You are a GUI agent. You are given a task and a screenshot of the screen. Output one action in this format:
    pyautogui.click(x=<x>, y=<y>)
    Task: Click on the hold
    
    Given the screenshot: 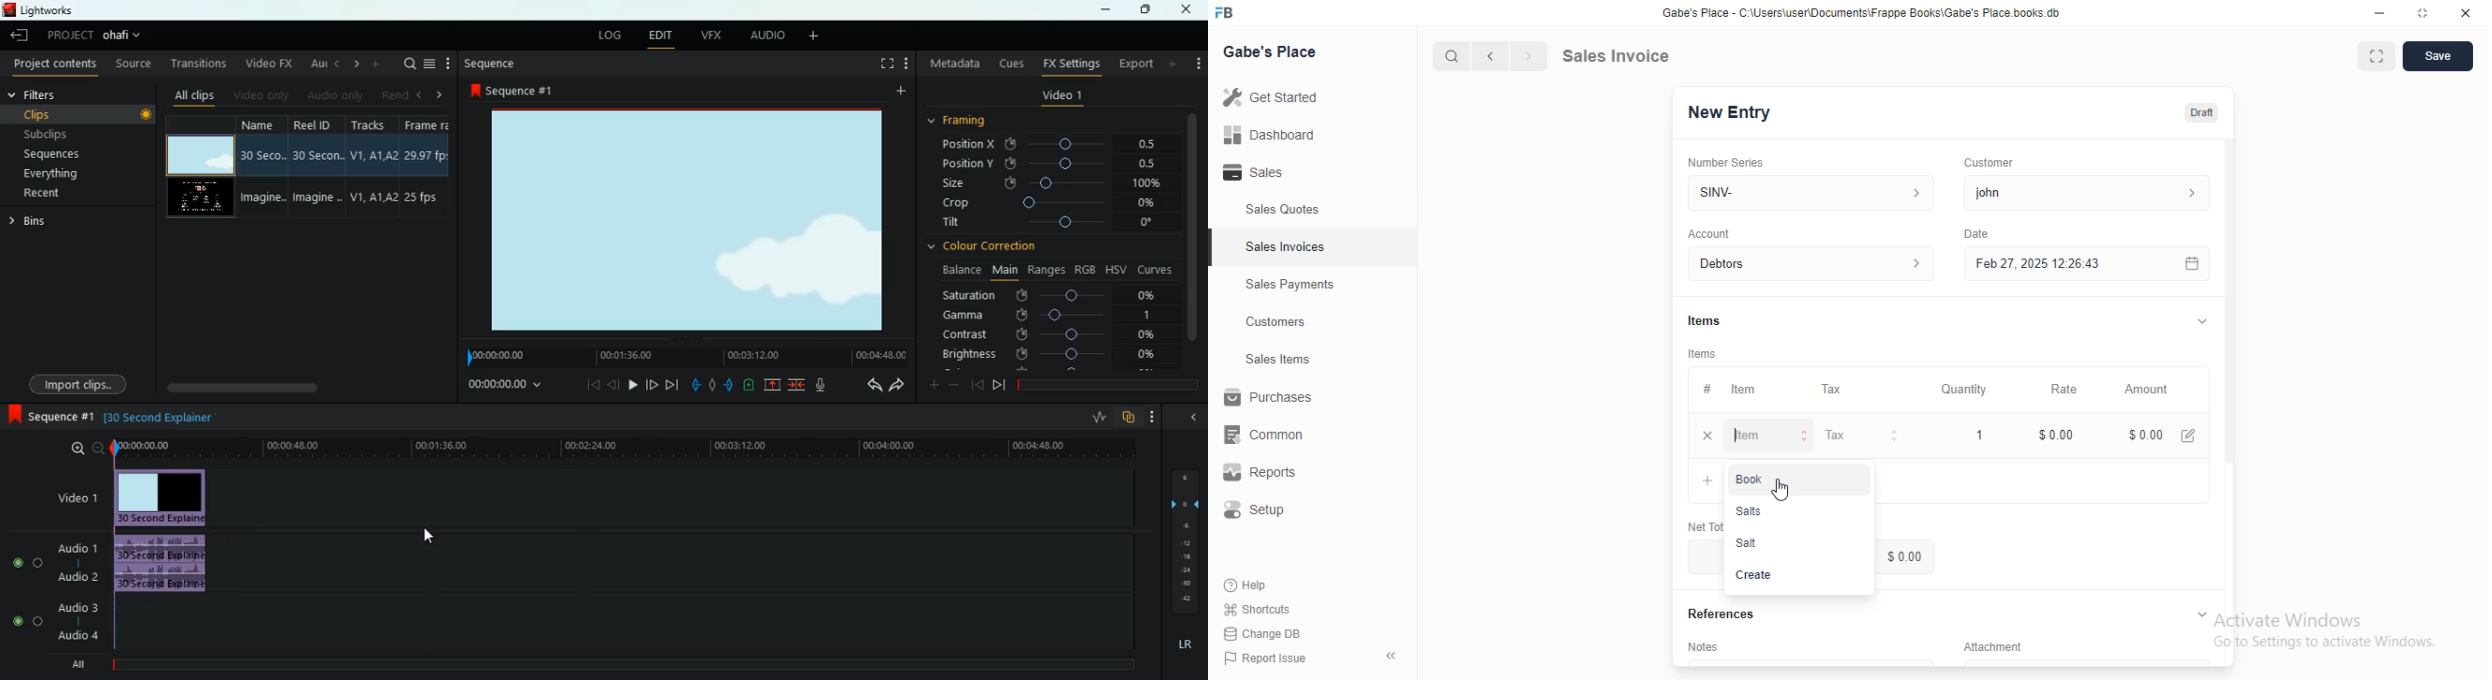 What is the action you would take?
    pyautogui.click(x=712, y=384)
    